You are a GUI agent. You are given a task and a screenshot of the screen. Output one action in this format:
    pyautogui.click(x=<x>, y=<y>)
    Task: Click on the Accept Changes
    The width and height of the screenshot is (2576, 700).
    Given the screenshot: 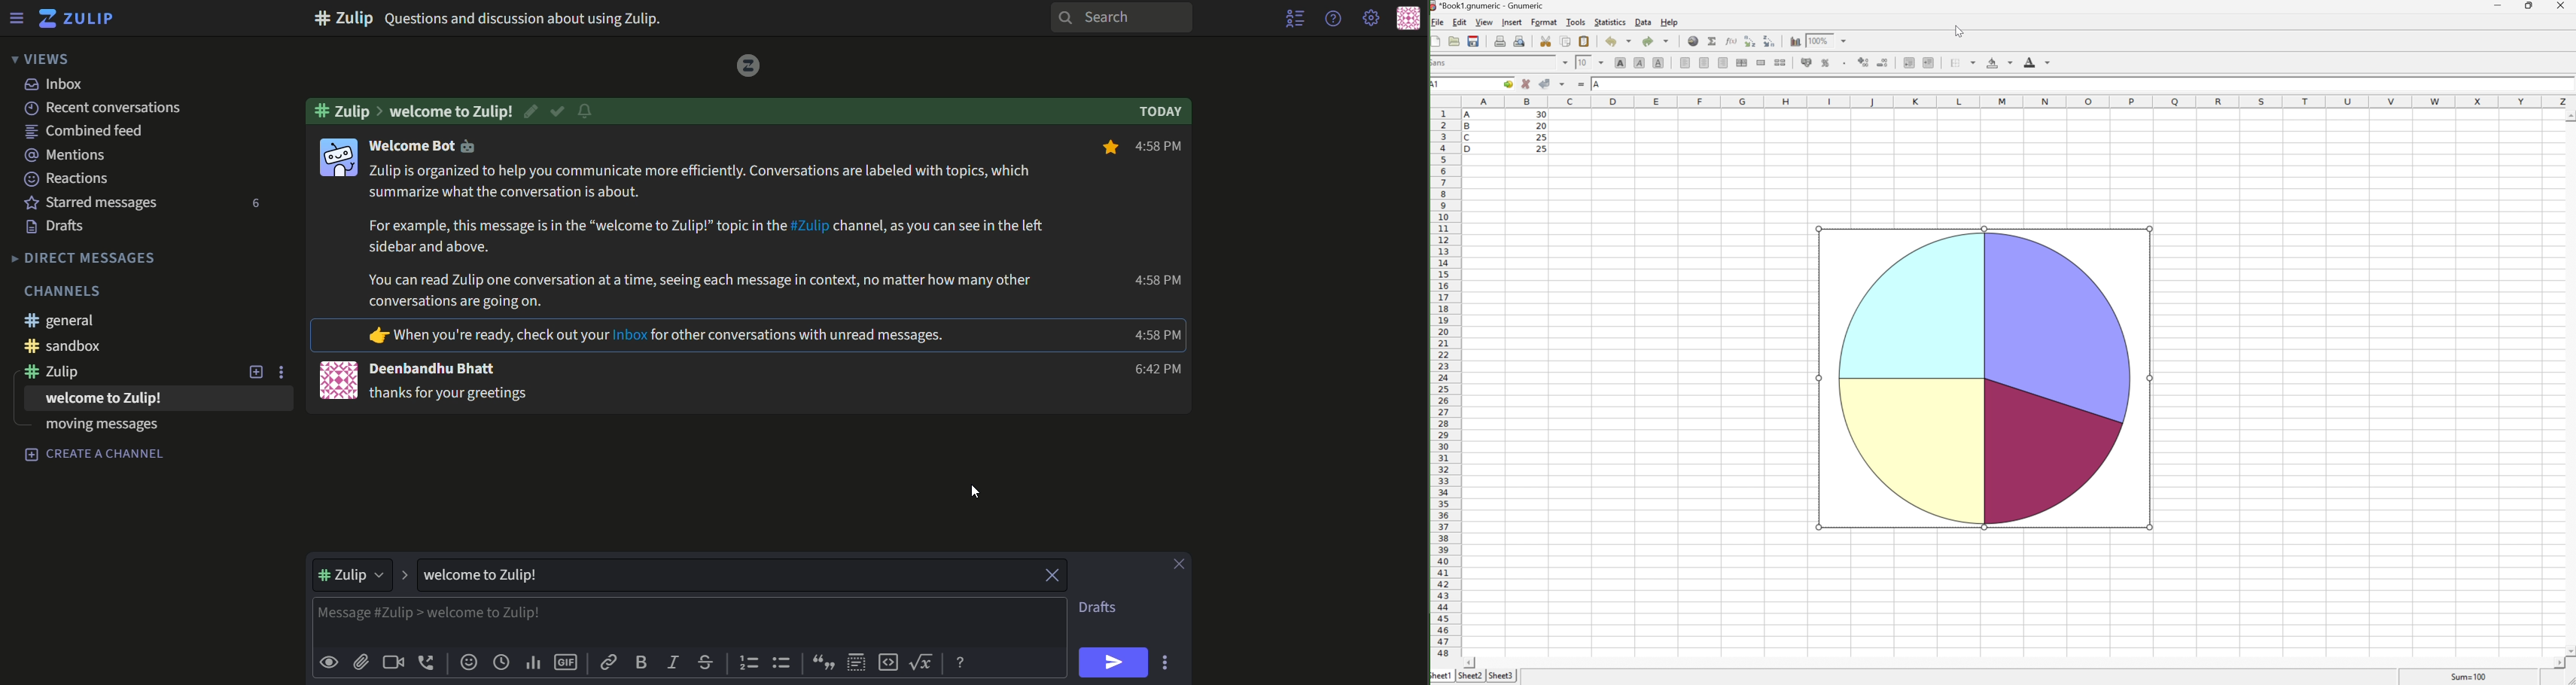 What is the action you would take?
    pyautogui.click(x=1544, y=83)
    